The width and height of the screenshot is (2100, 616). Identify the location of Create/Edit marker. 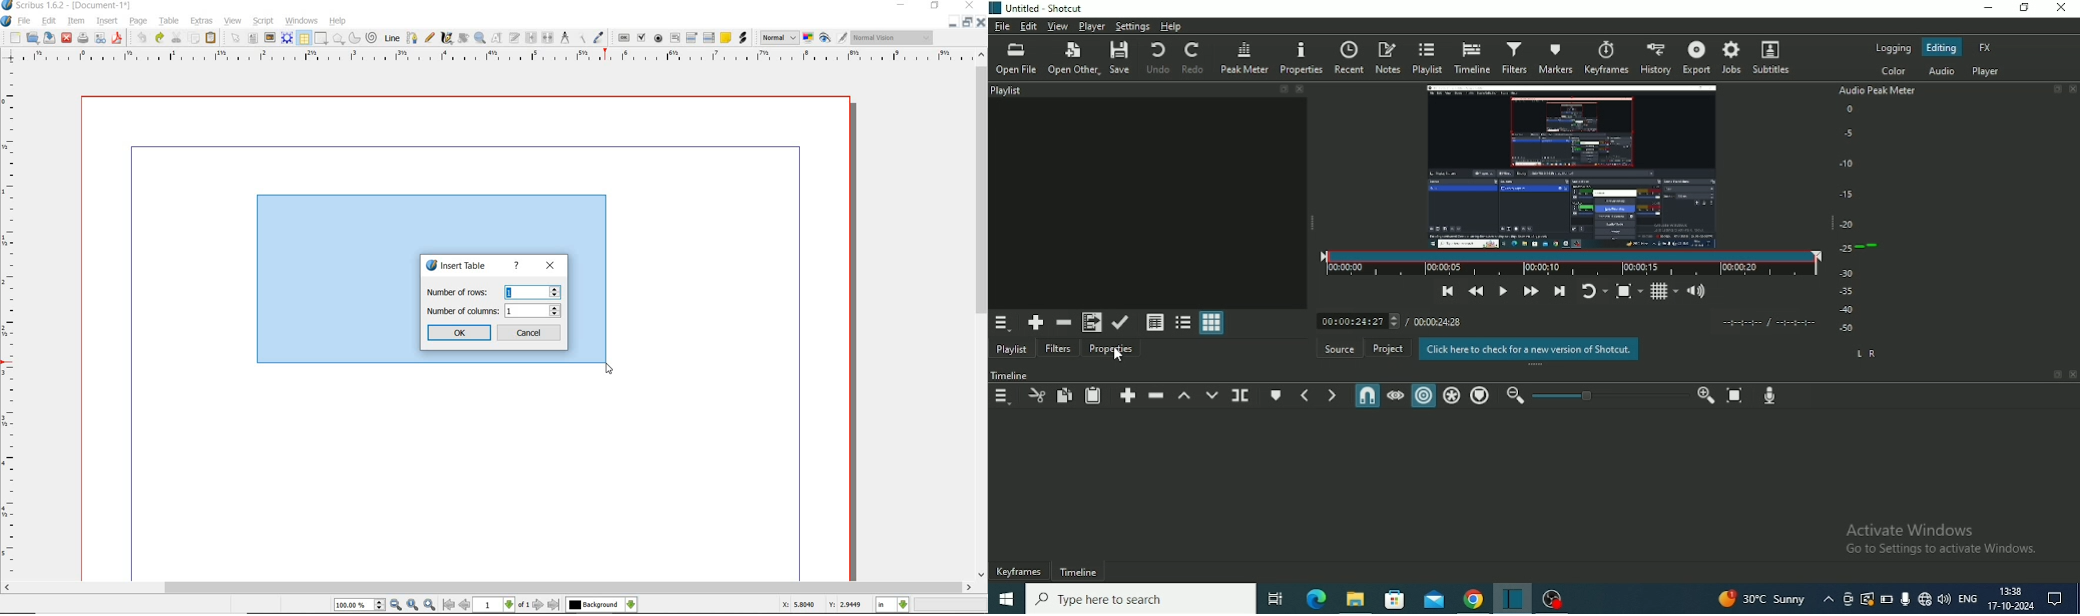
(1276, 396).